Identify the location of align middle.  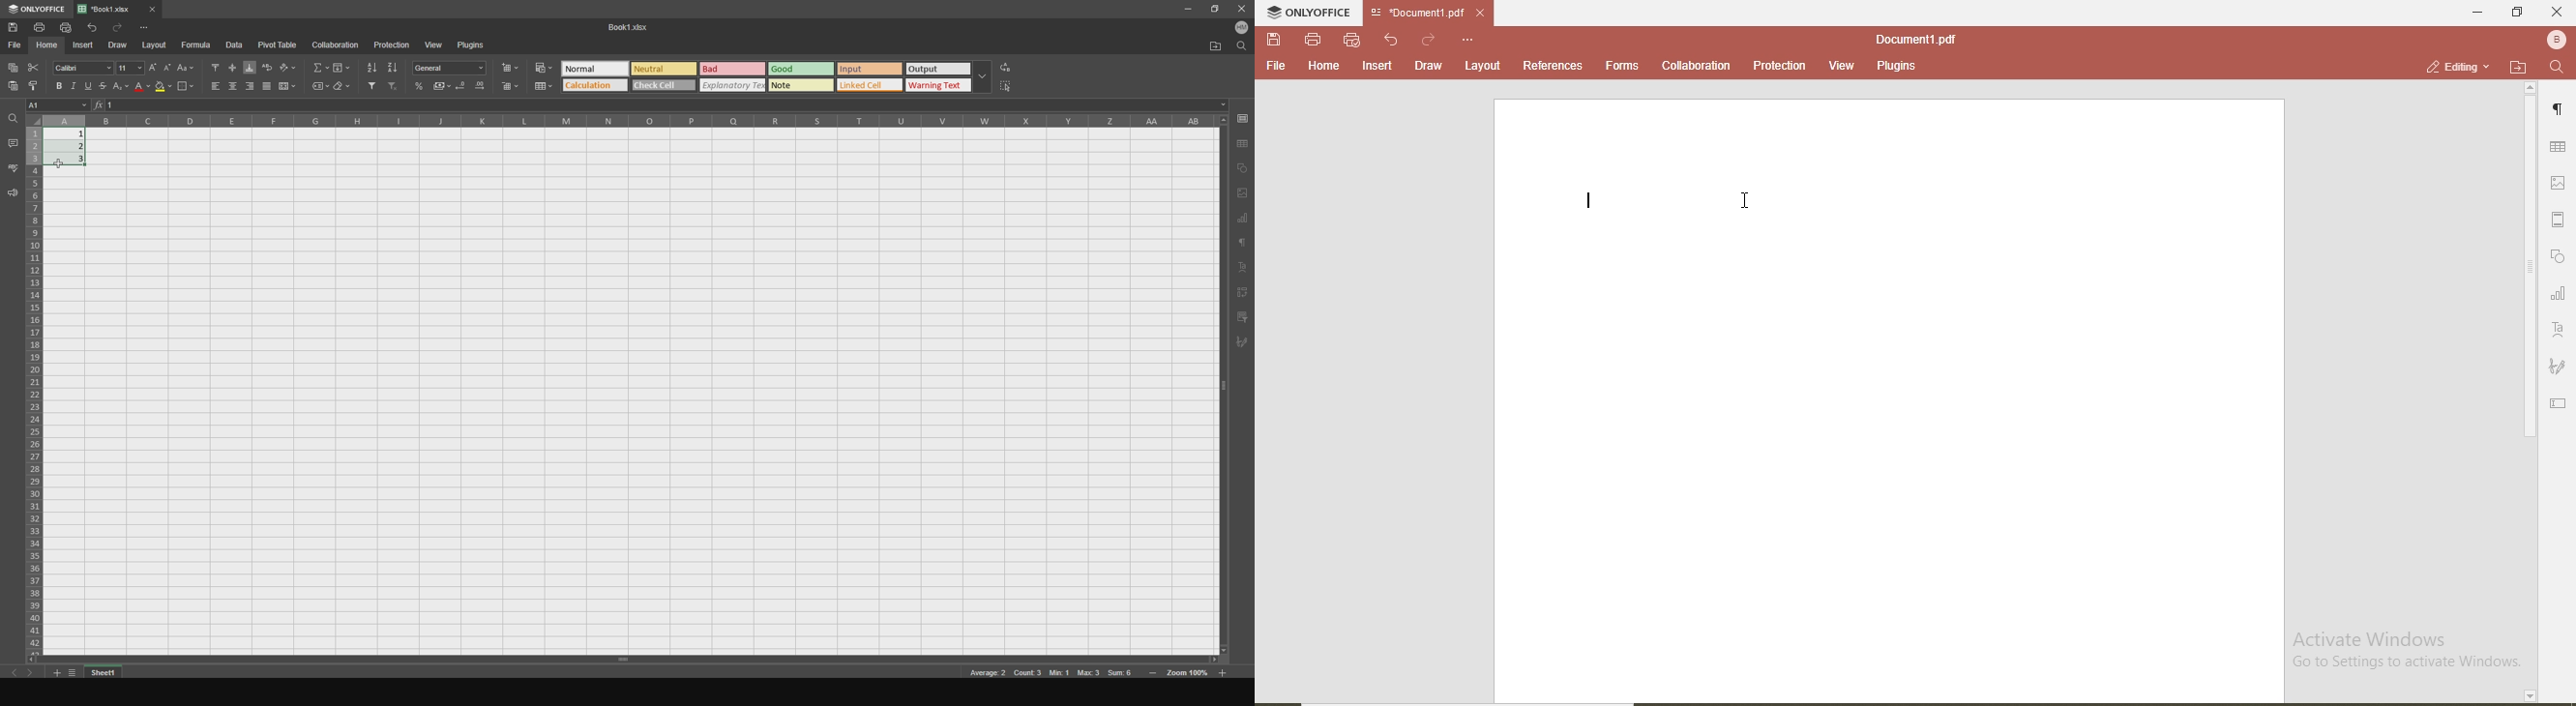
(231, 65).